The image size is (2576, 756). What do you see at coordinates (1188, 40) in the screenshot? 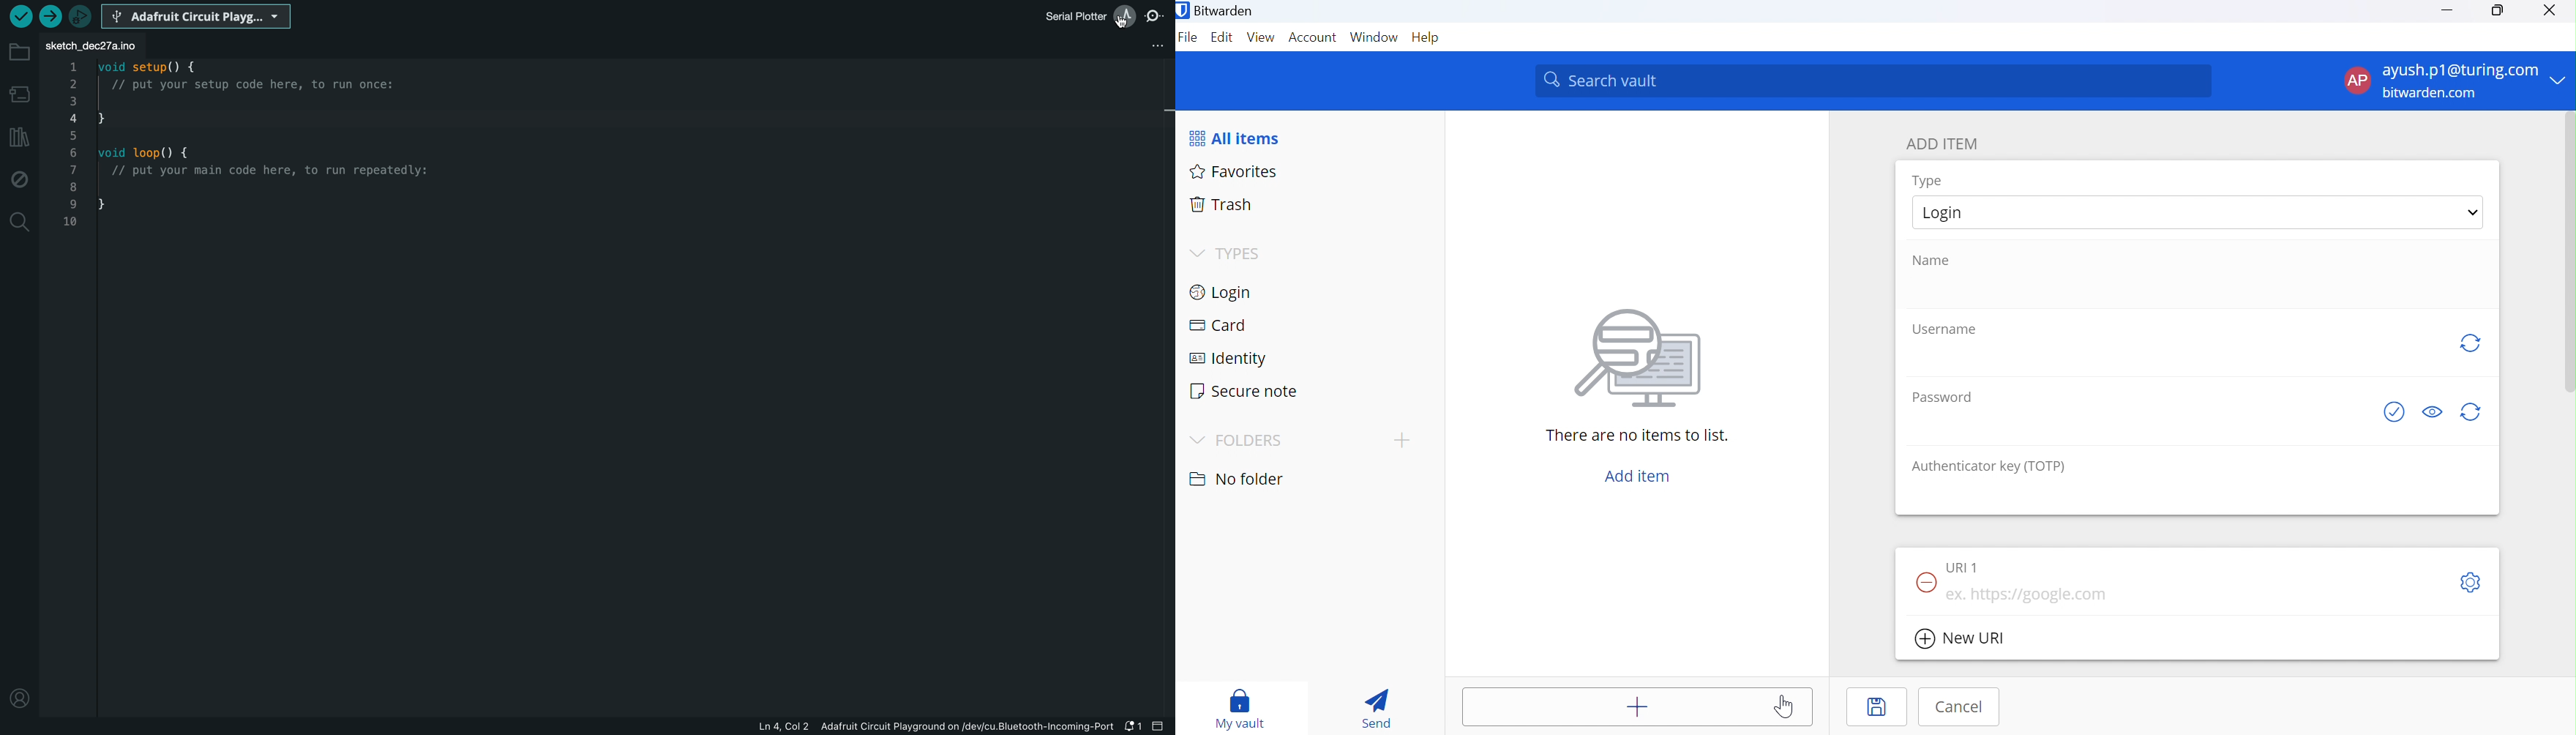
I see `File` at bounding box center [1188, 40].